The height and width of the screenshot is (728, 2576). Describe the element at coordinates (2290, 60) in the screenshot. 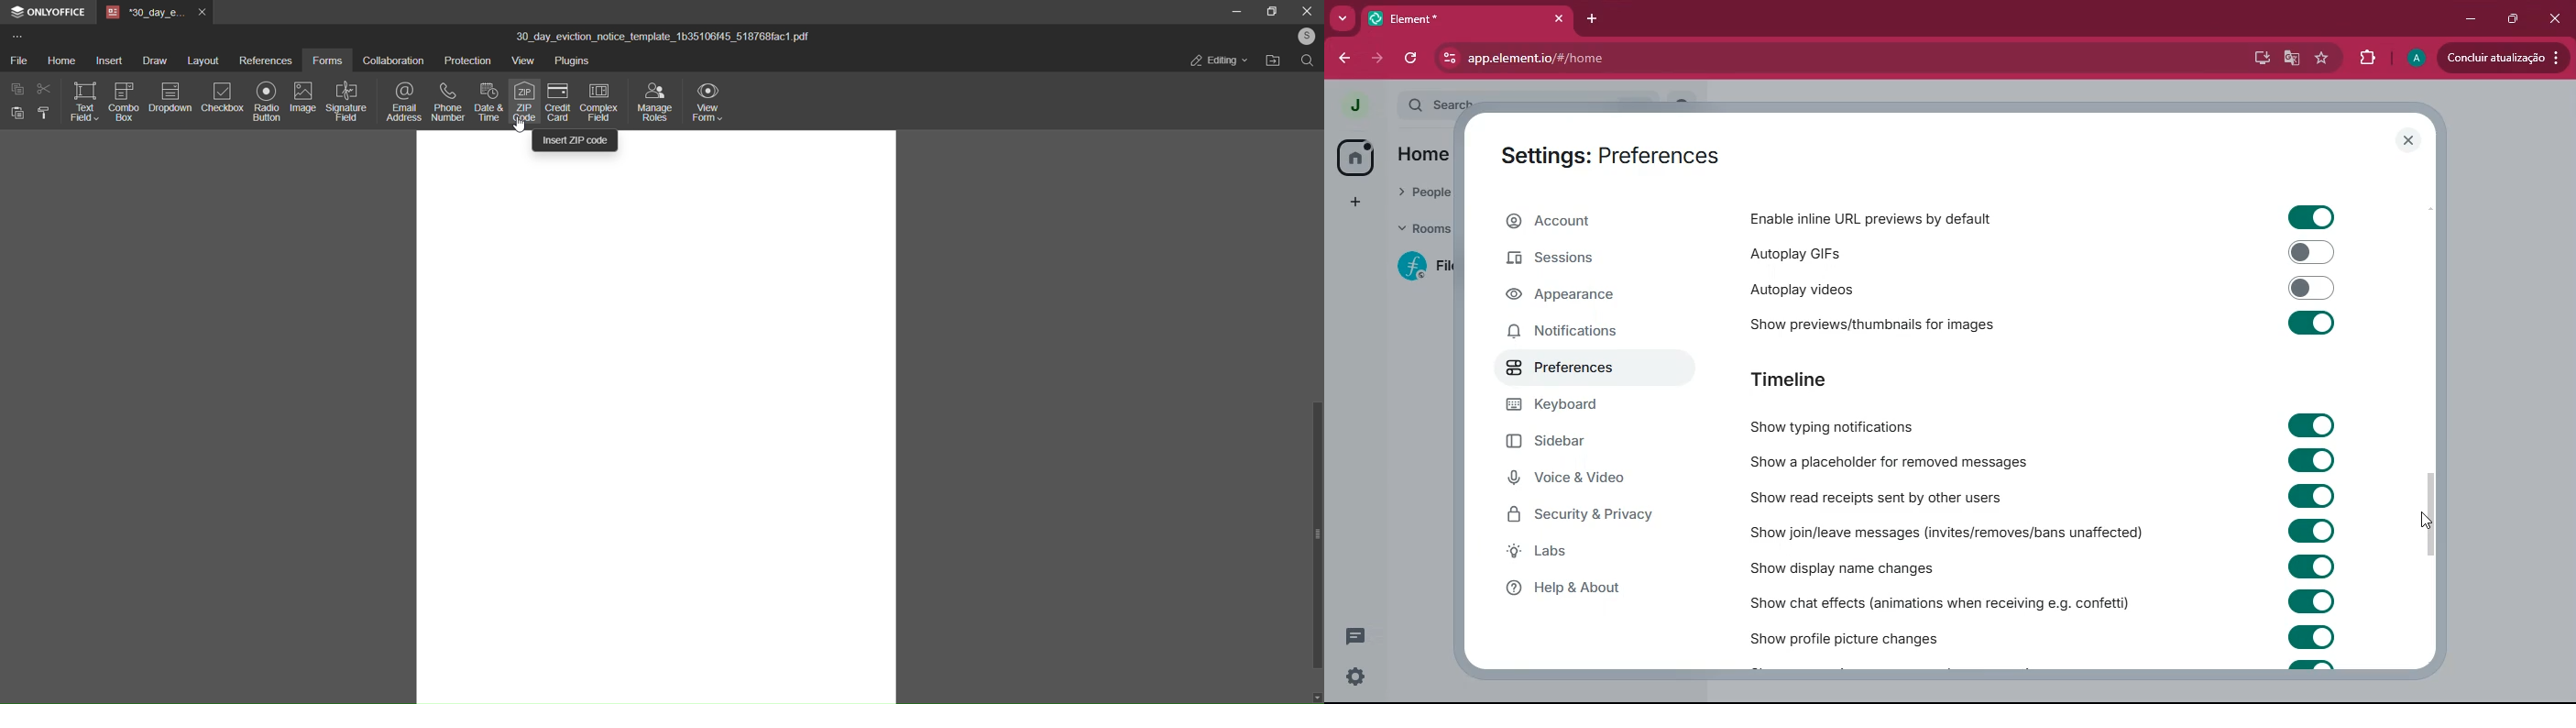

I see `google translate` at that location.